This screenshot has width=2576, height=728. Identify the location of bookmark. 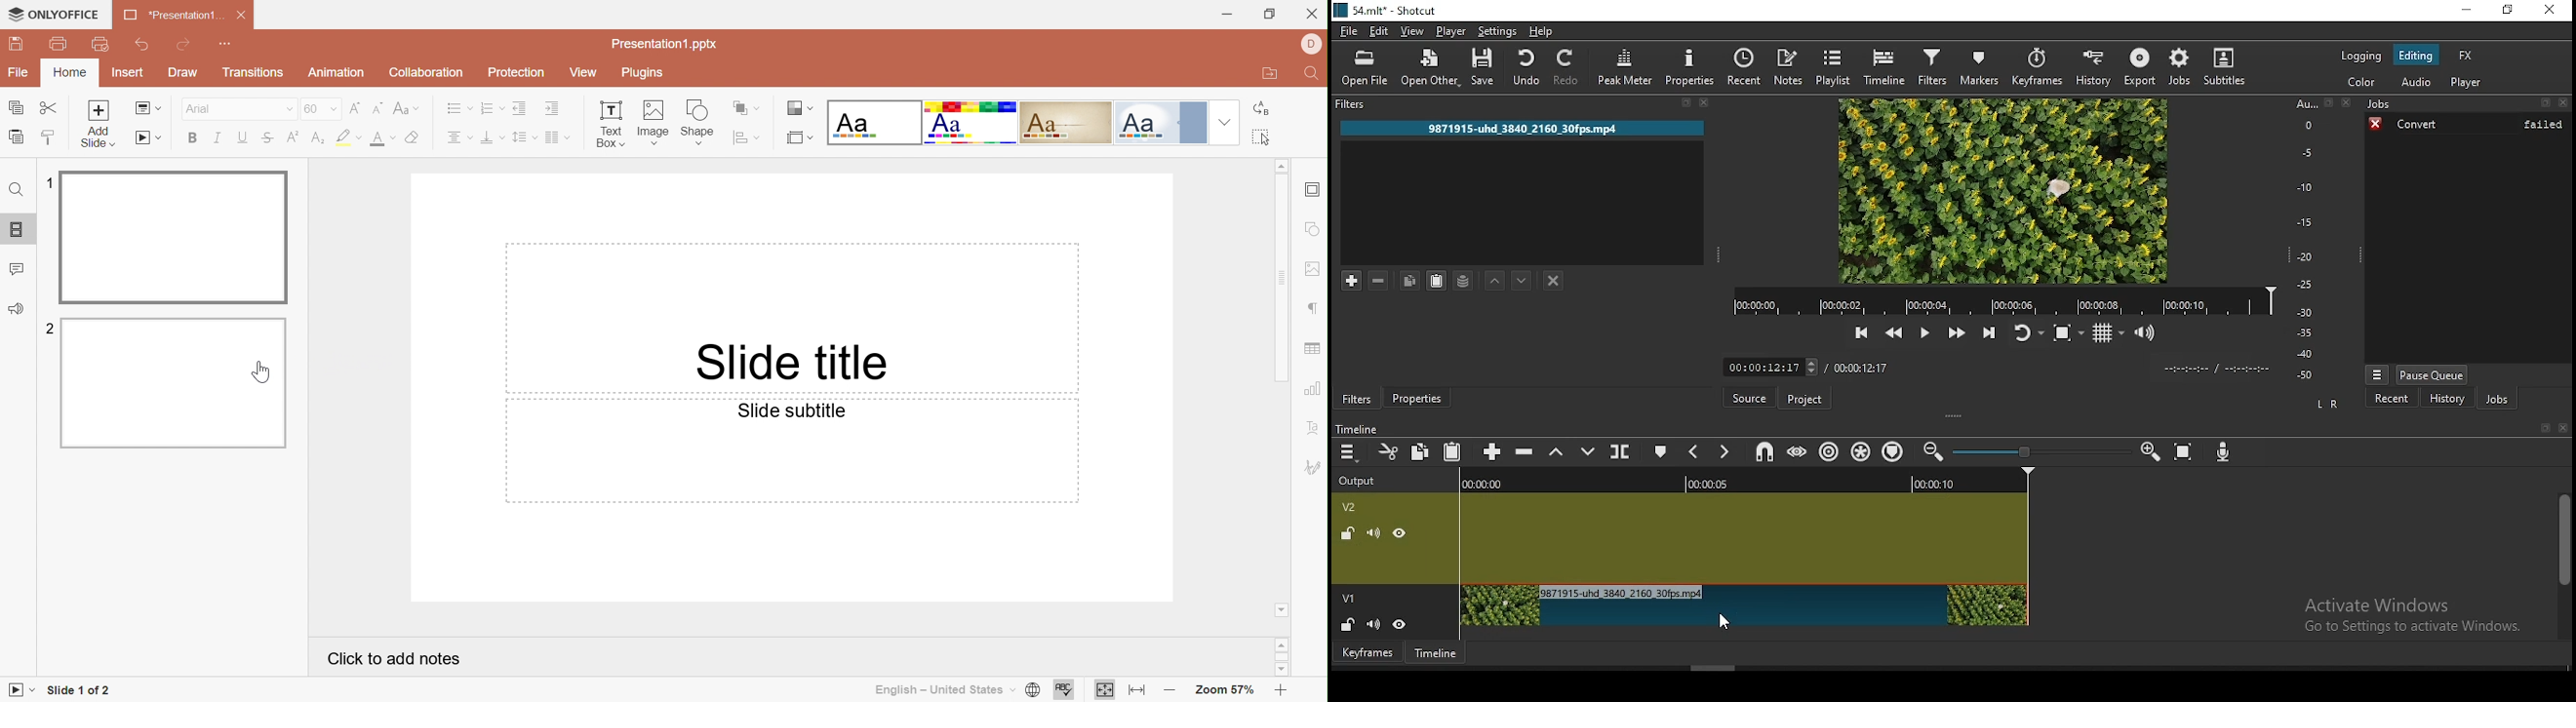
(2540, 427).